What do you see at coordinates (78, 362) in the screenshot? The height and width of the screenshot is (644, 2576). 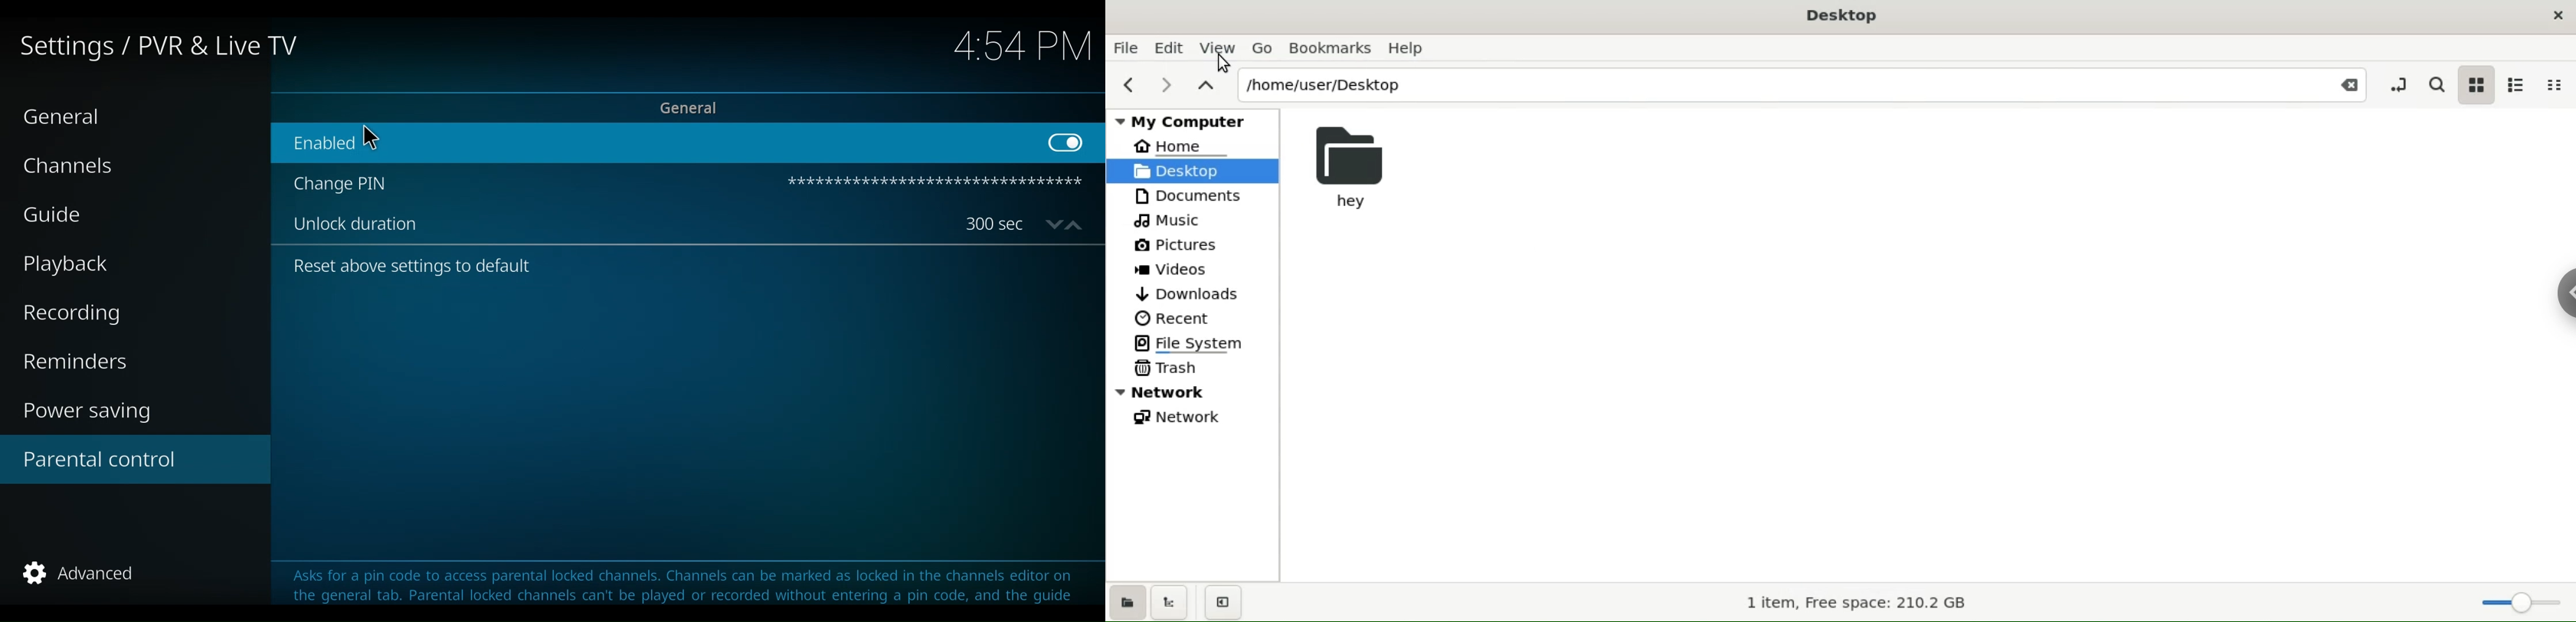 I see `Reminders` at bounding box center [78, 362].